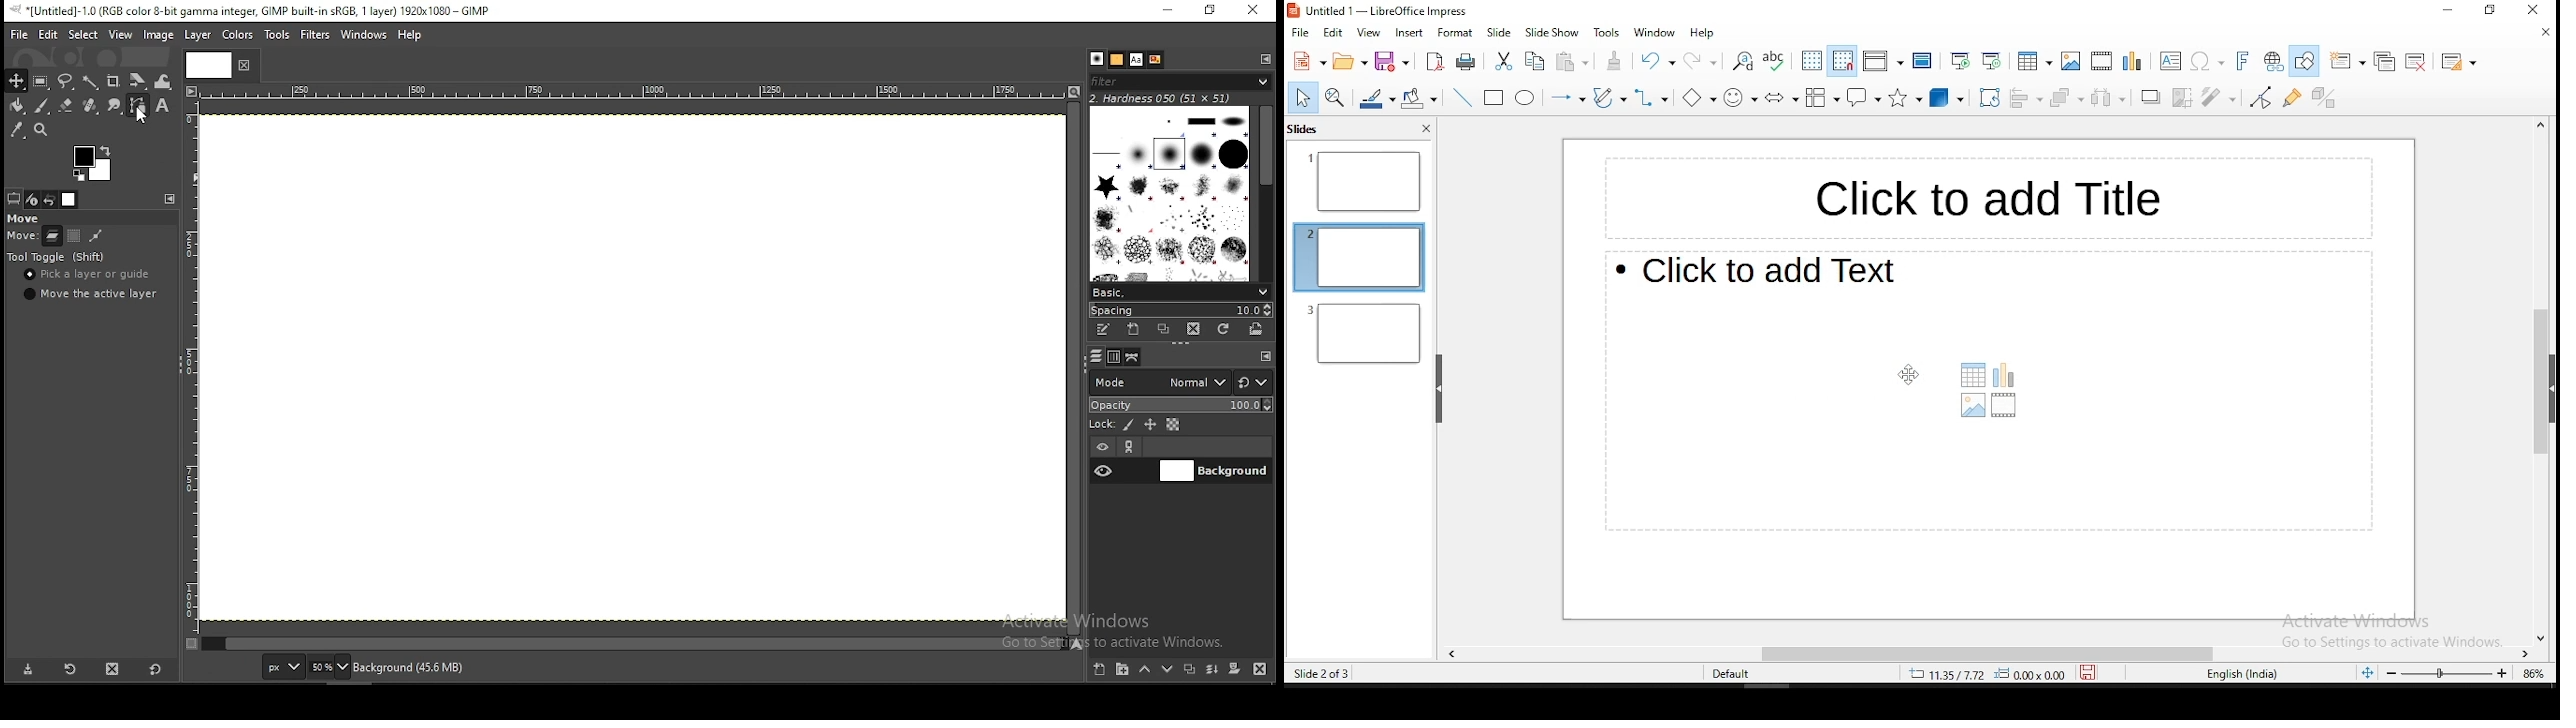 The height and width of the screenshot is (728, 2576). Describe the element at coordinates (1135, 59) in the screenshot. I see `text` at that location.